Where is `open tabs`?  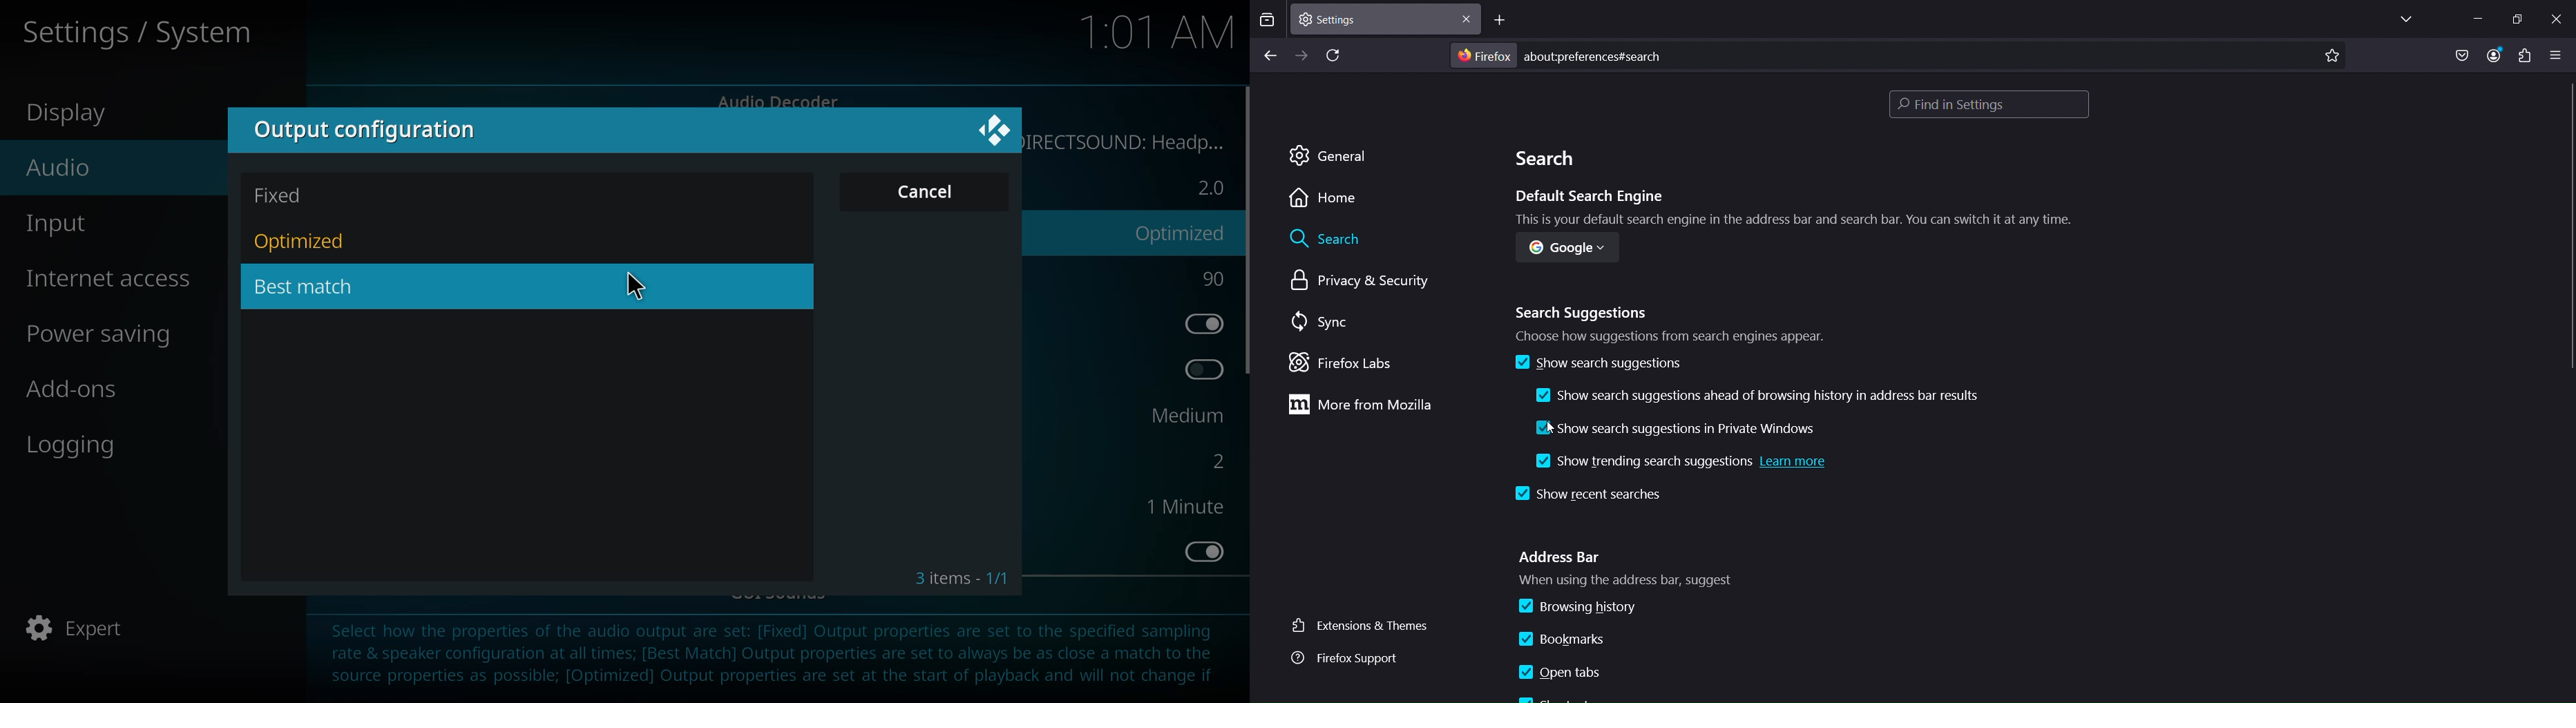 open tabs is located at coordinates (1561, 673).